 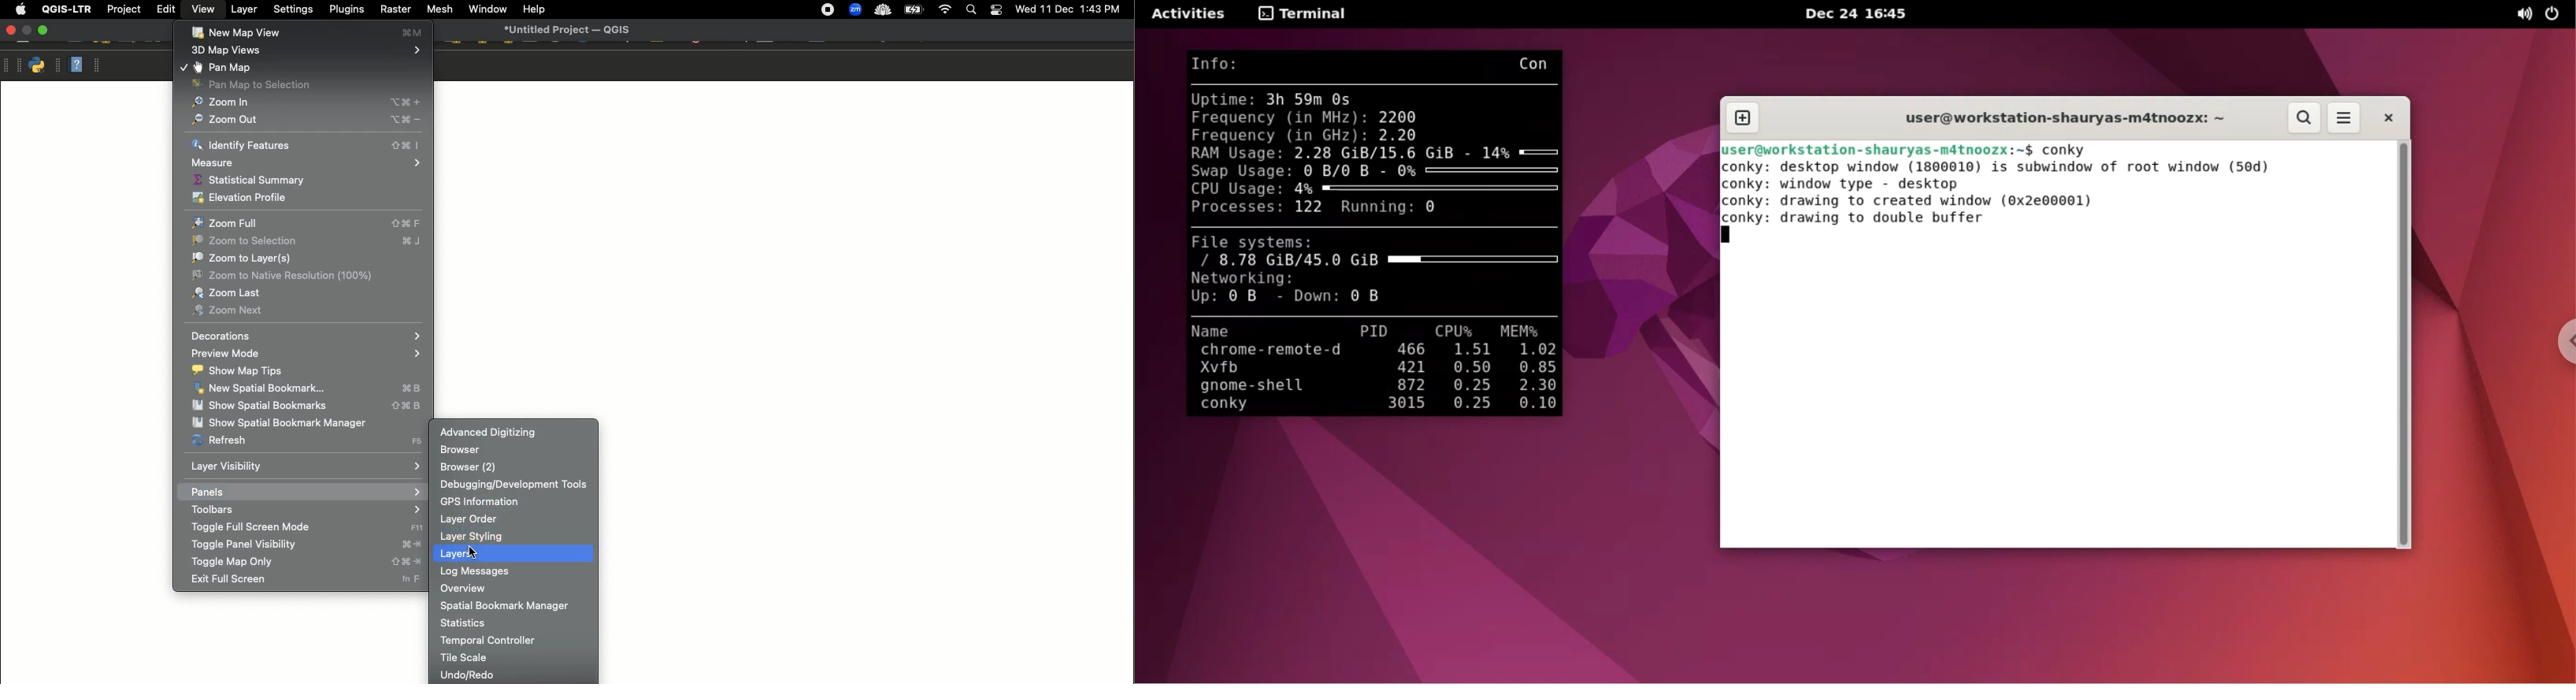 What do you see at coordinates (304, 196) in the screenshot?
I see `Elevation profile` at bounding box center [304, 196].